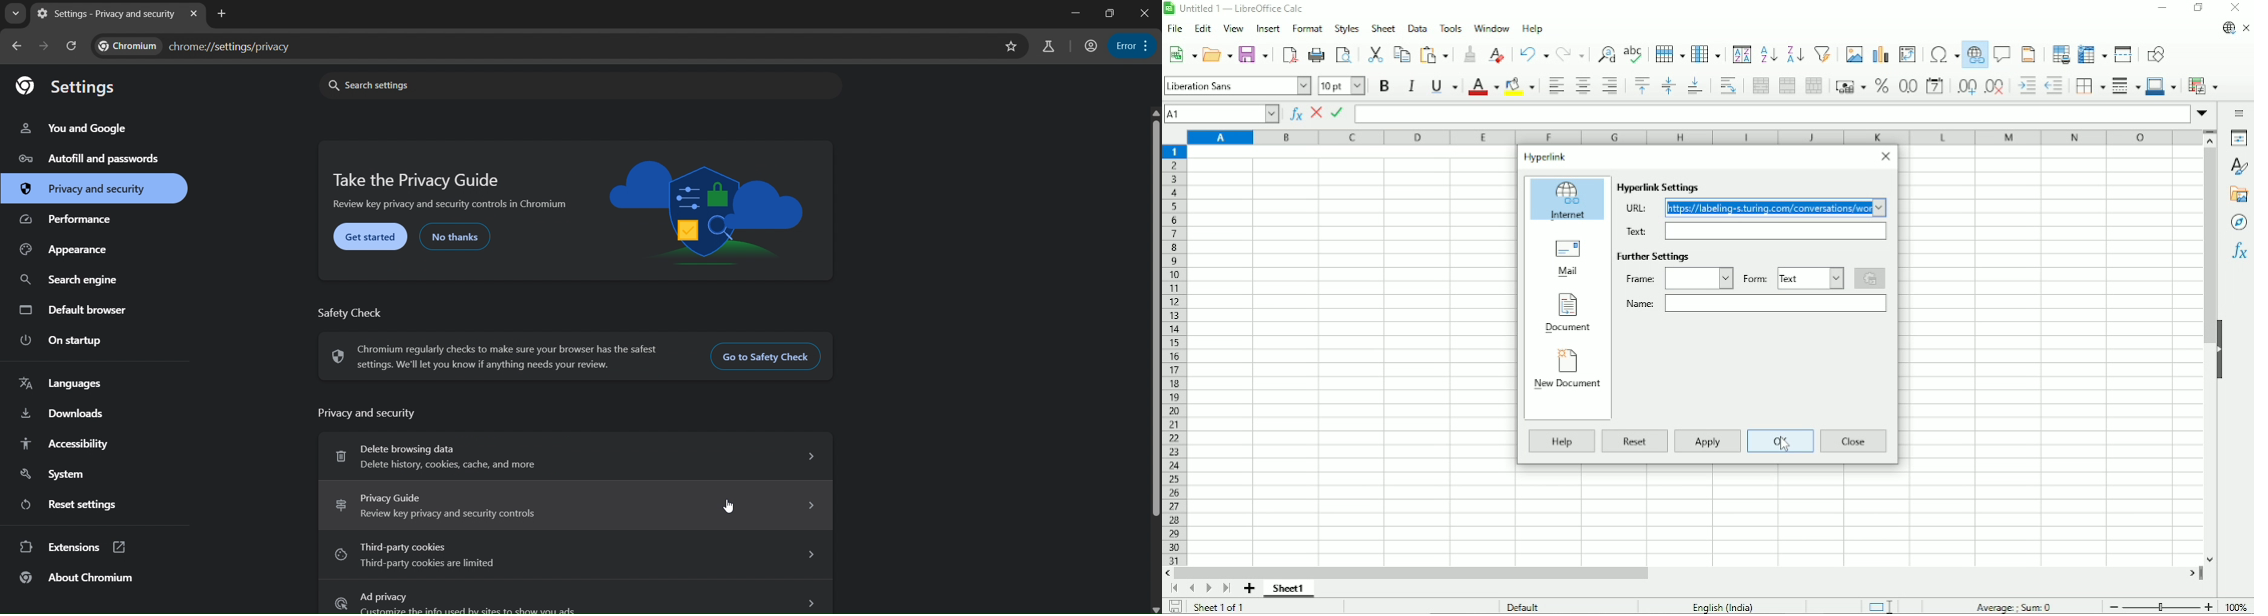  I want to click on Export directly as PDF, so click(1289, 55).